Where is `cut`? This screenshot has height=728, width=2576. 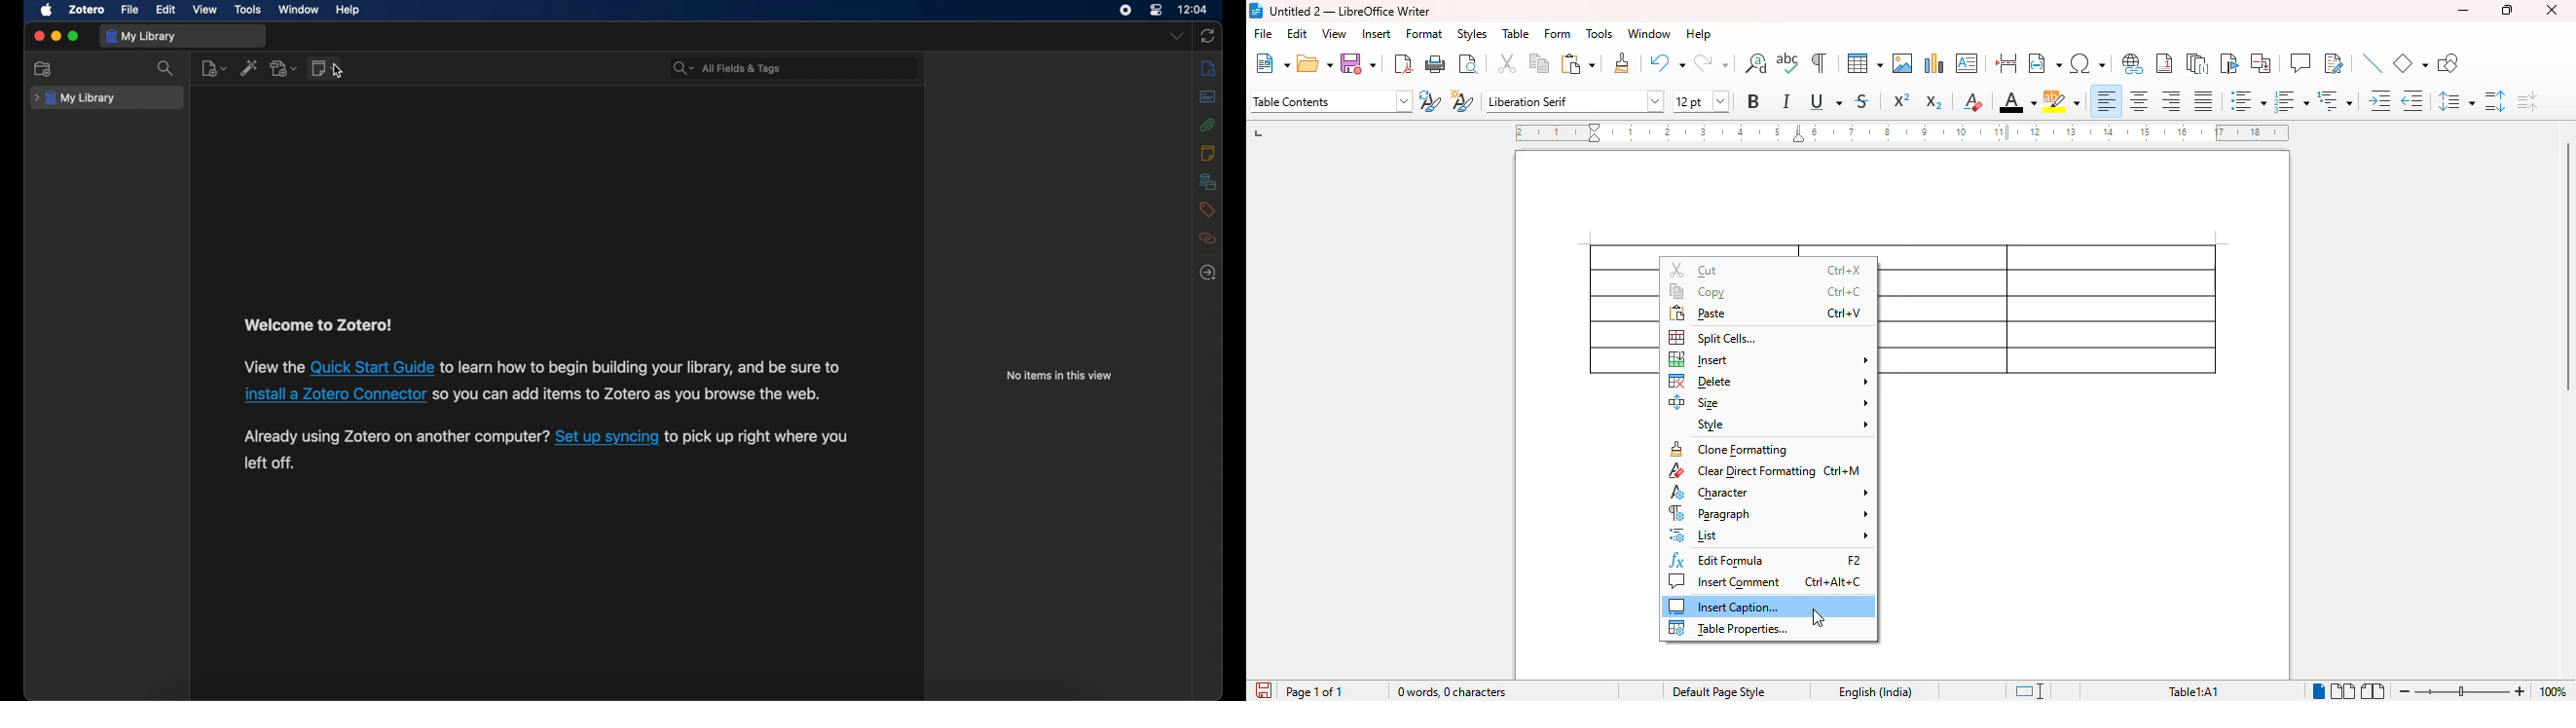 cut is located at coordinates (1507, 62).